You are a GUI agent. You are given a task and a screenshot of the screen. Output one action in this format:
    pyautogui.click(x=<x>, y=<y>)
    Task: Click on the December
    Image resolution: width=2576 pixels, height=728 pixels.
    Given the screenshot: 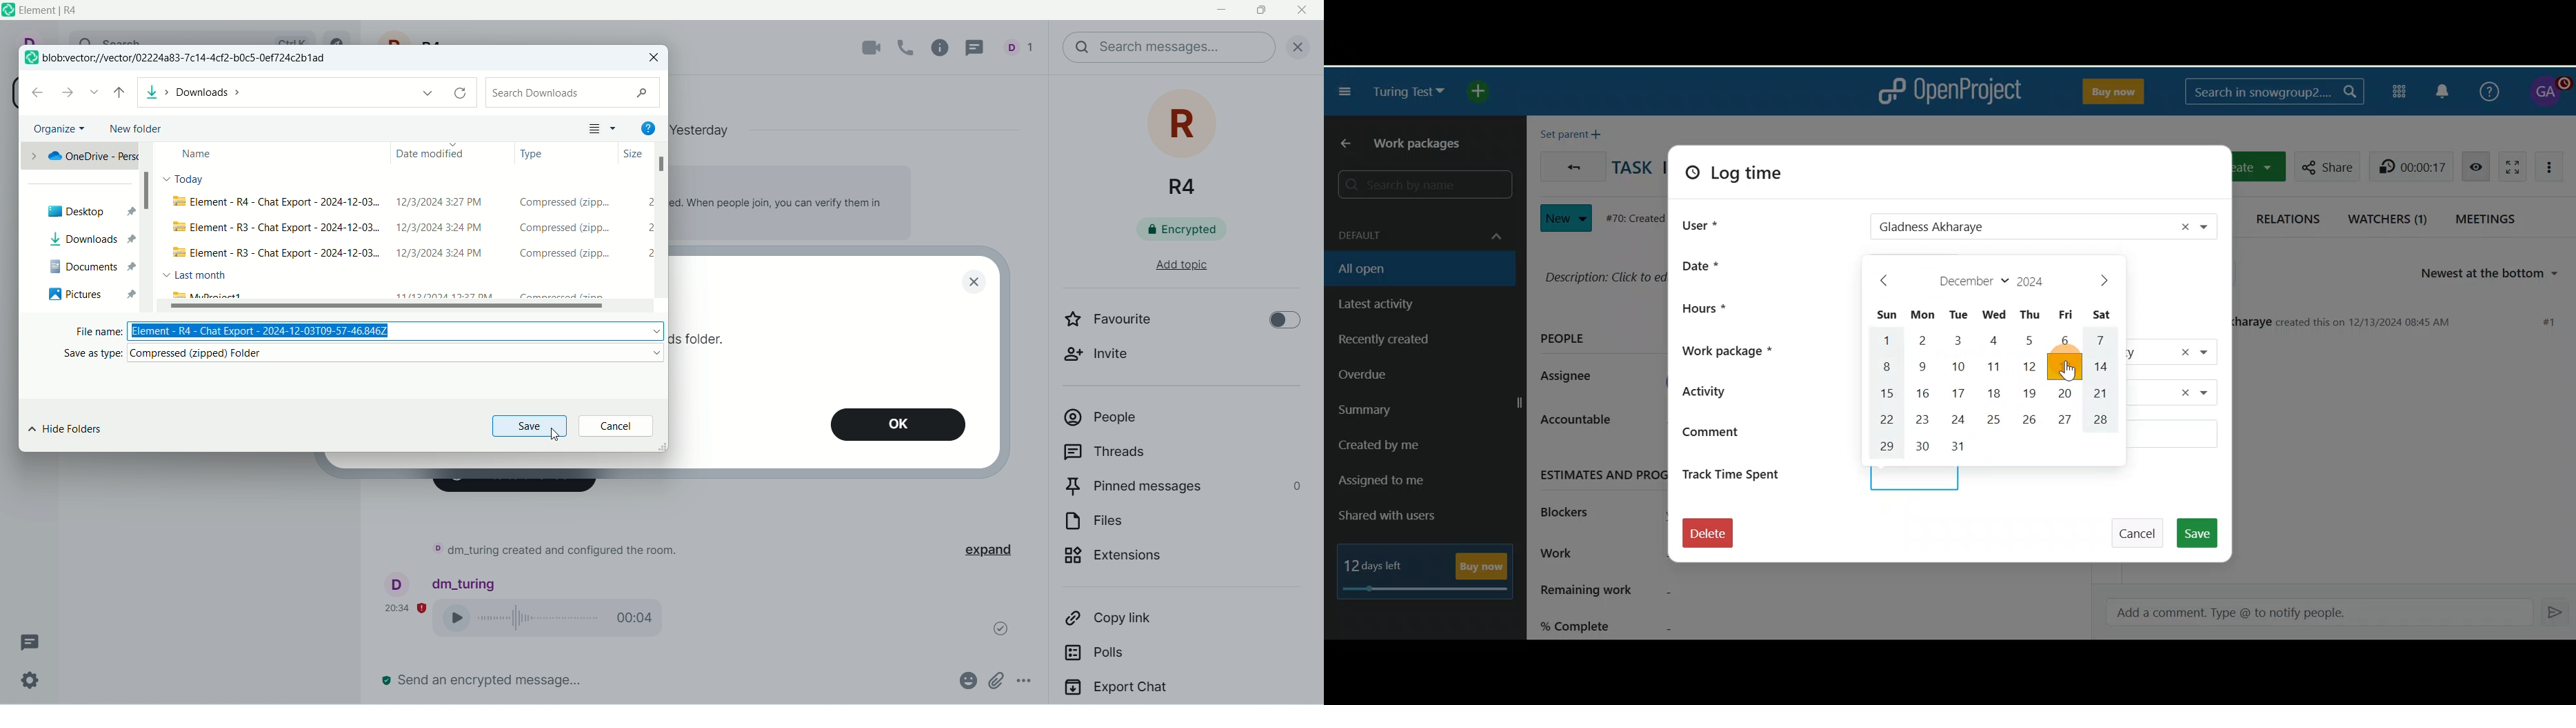 What is the action you would take?
    pyautogui.click(x=1970, y=278)
    